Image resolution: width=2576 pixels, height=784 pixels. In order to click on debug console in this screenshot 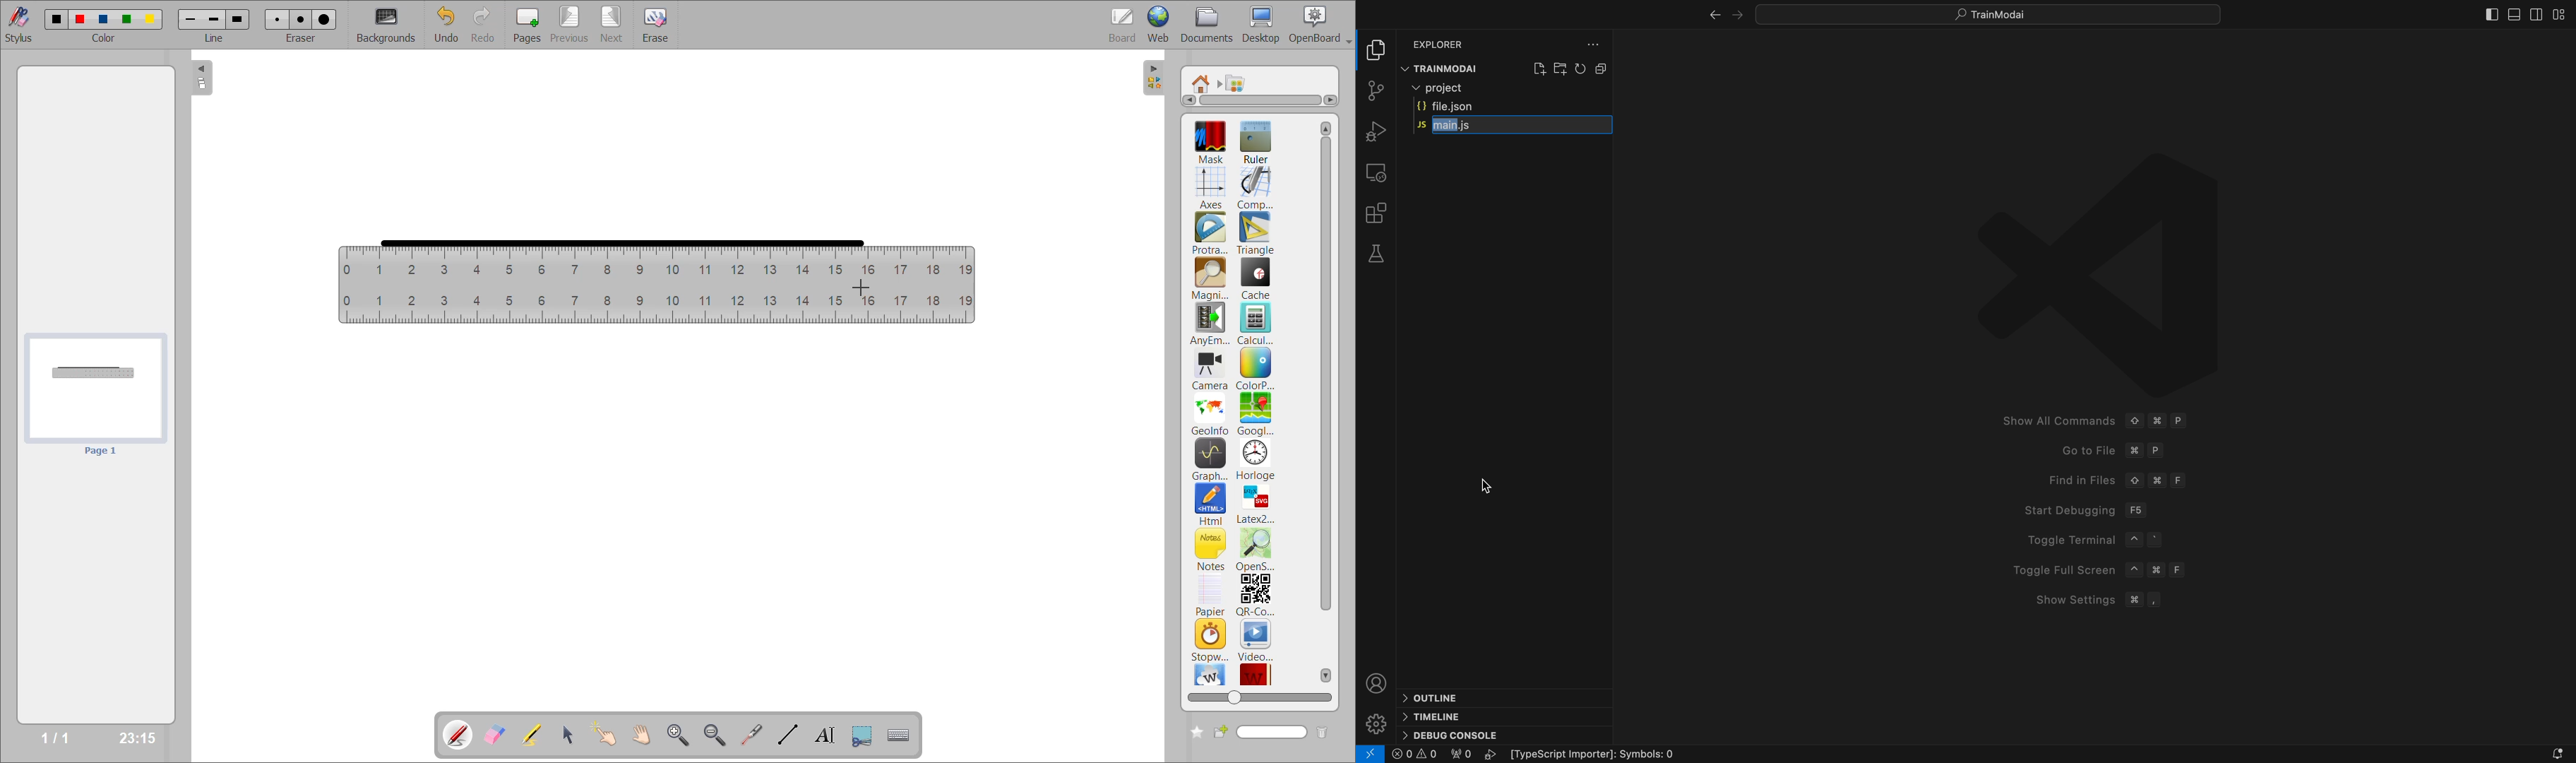, I will do `click(1455, 735)`.